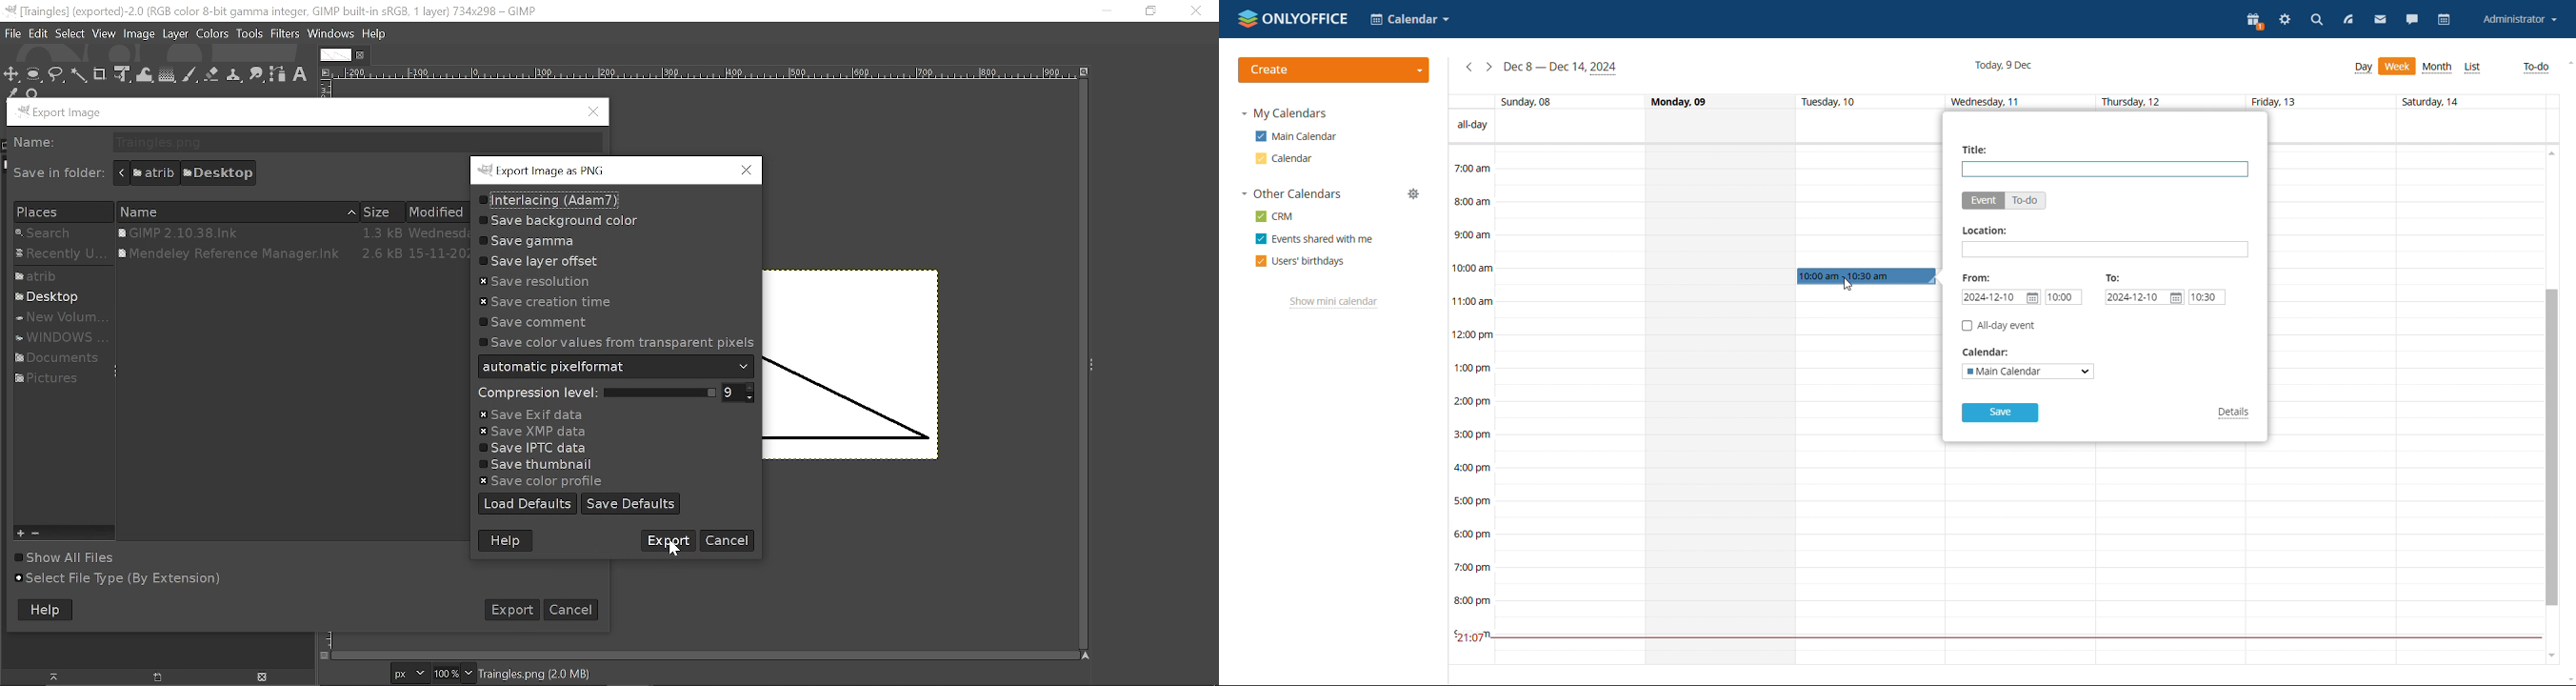 Image resolution: width=2576 pixels, height=700 pixels. Describe the element at coordinates (1084, 71) in the screenshot. I see `Zoom image when window size changes` at that location.